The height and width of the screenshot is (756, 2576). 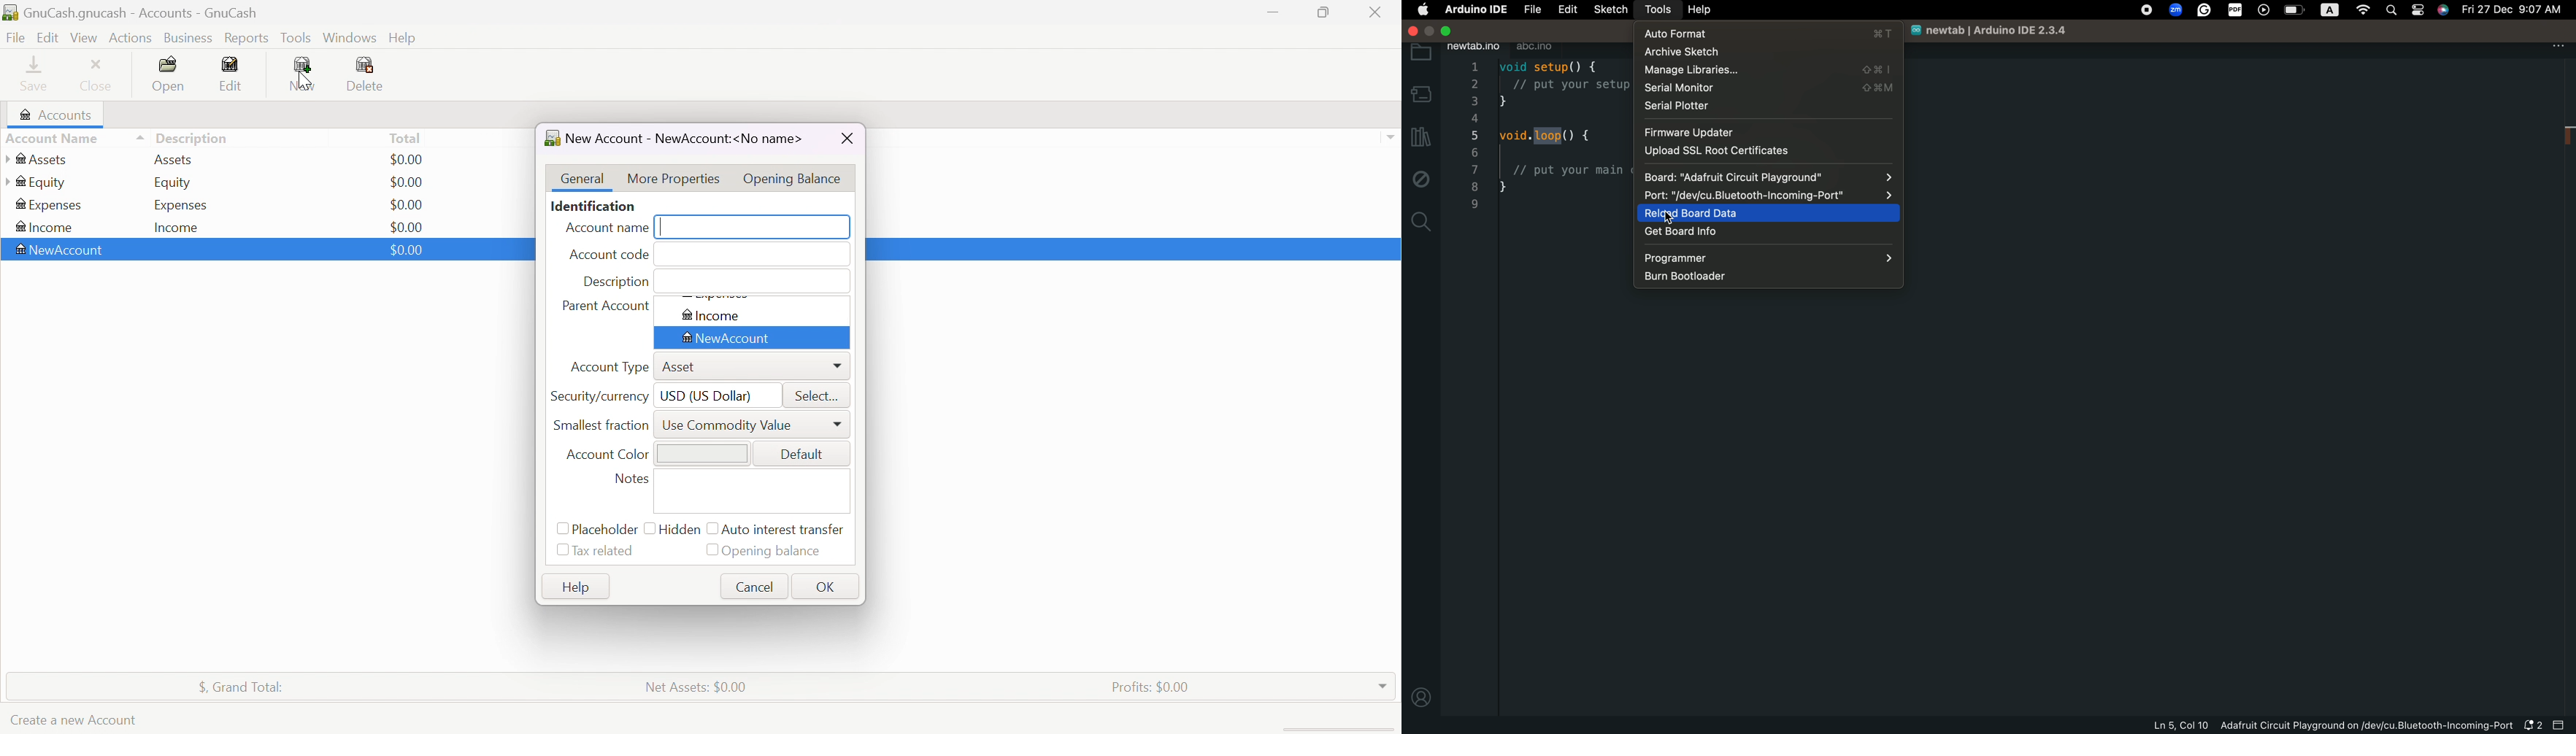 What do you see at coordinates (178, 228) in the screenshot?
I see `Income` at bounding box center [178, 228].